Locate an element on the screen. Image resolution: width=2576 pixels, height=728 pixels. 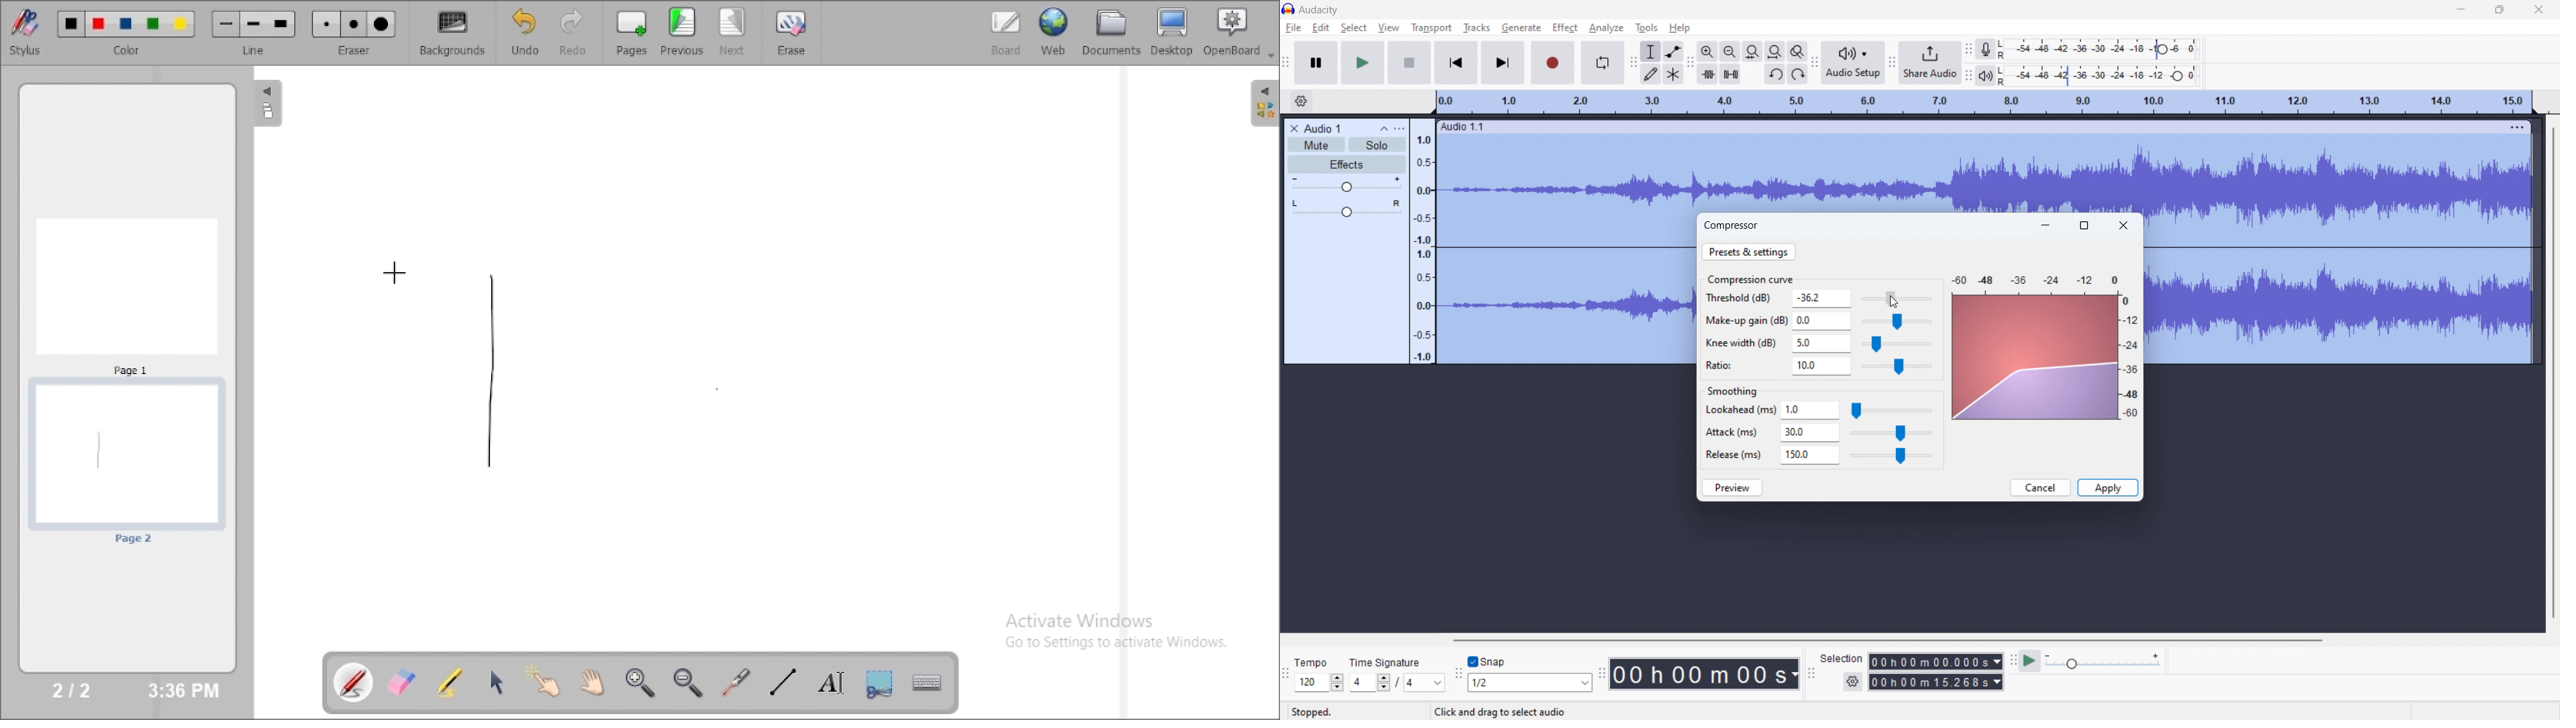
00h00m00.000s (start time) is located at coordinates (1935, 658).